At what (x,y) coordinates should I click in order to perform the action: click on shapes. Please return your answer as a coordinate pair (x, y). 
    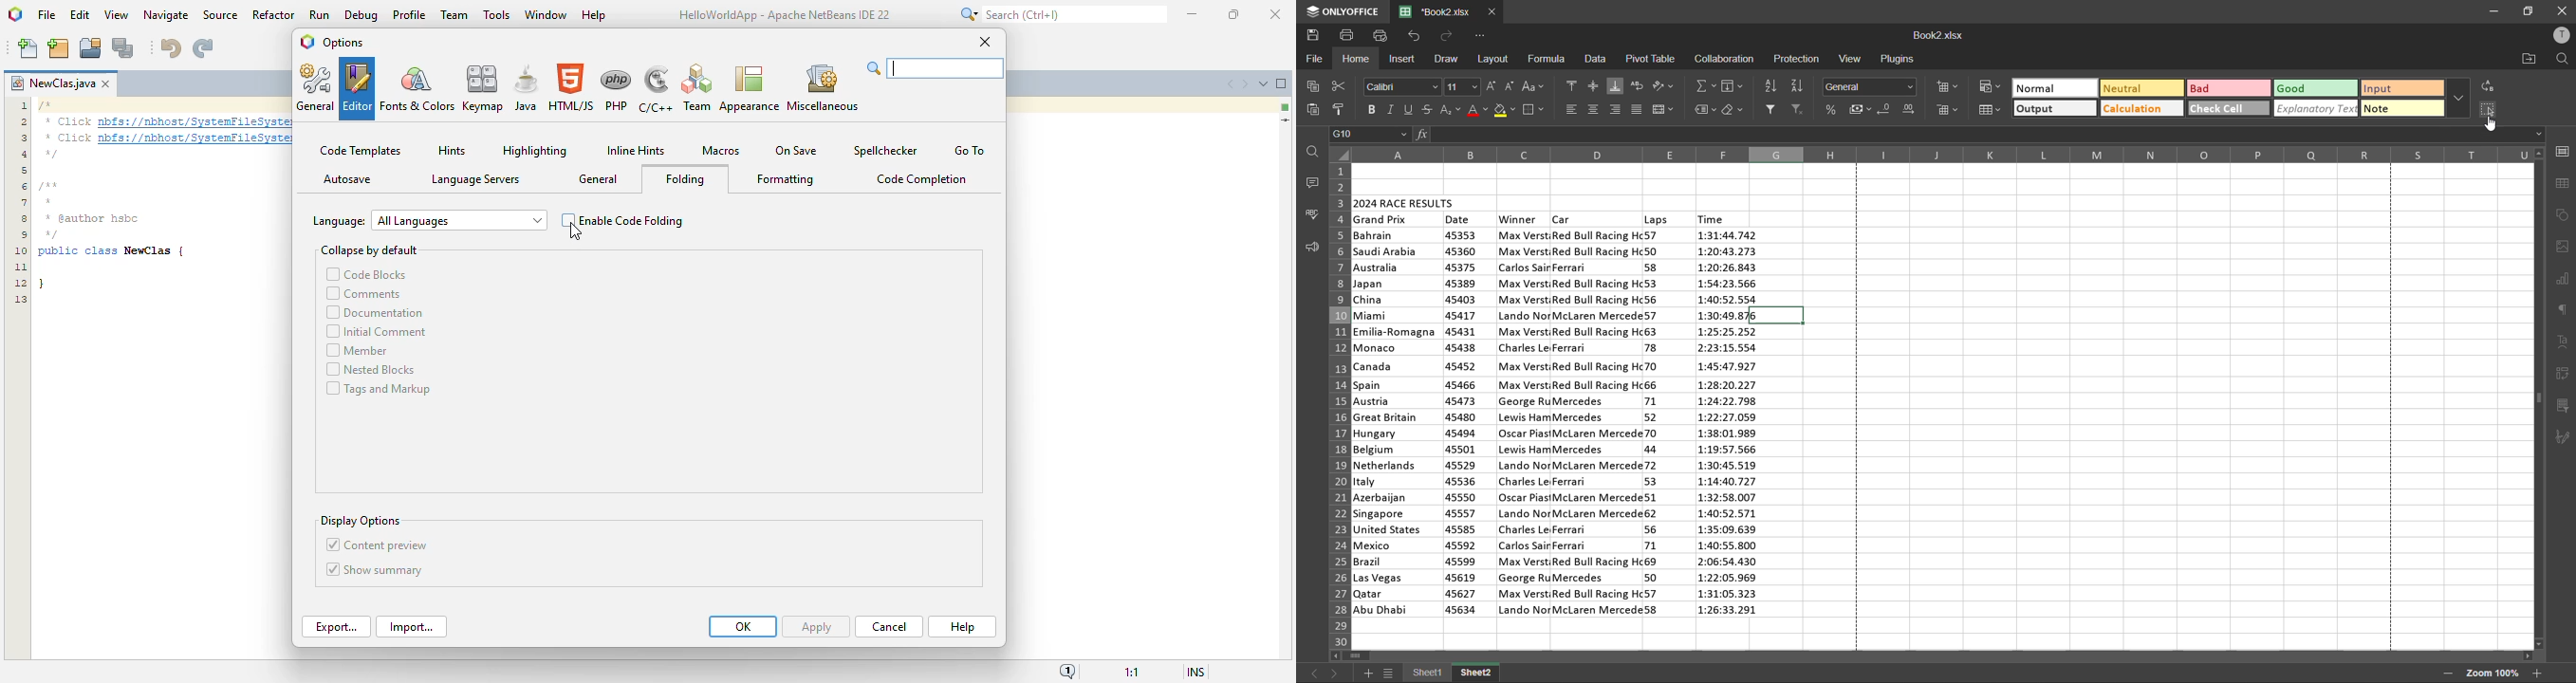
    Looking at the image, I should click on (2562, 219).